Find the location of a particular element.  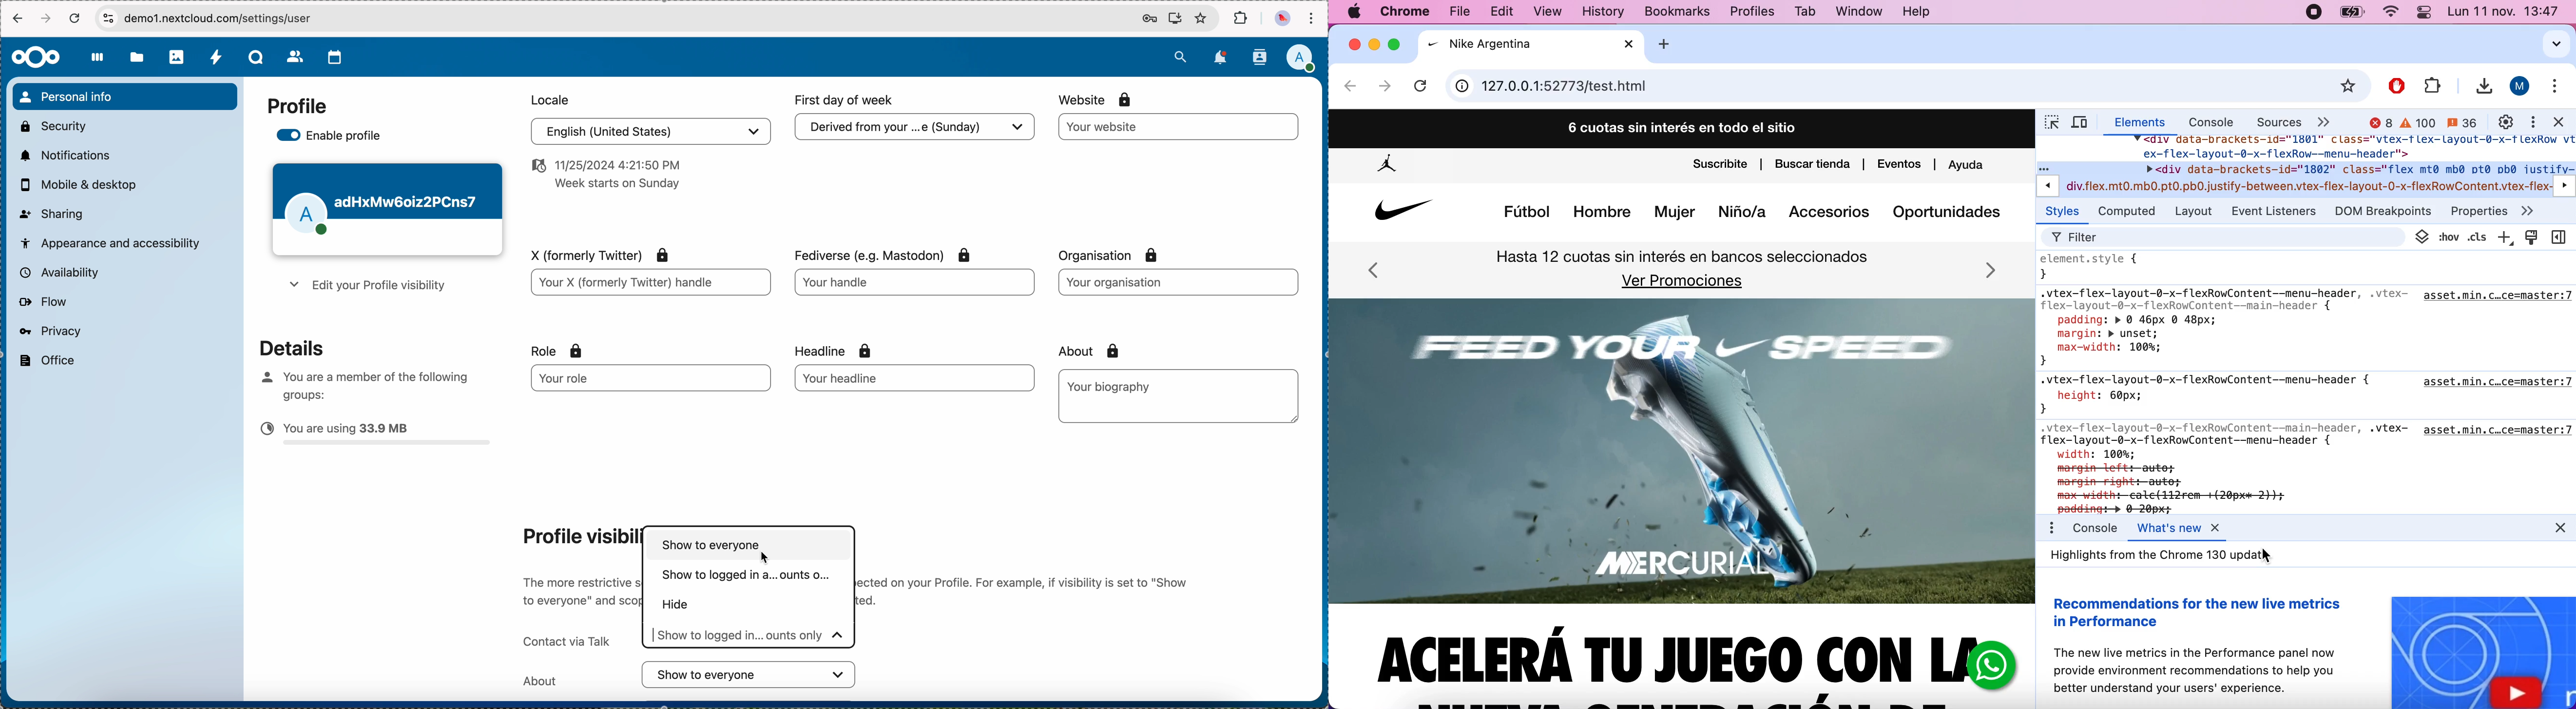

Subscribe is located at coordinates (1719, 166).